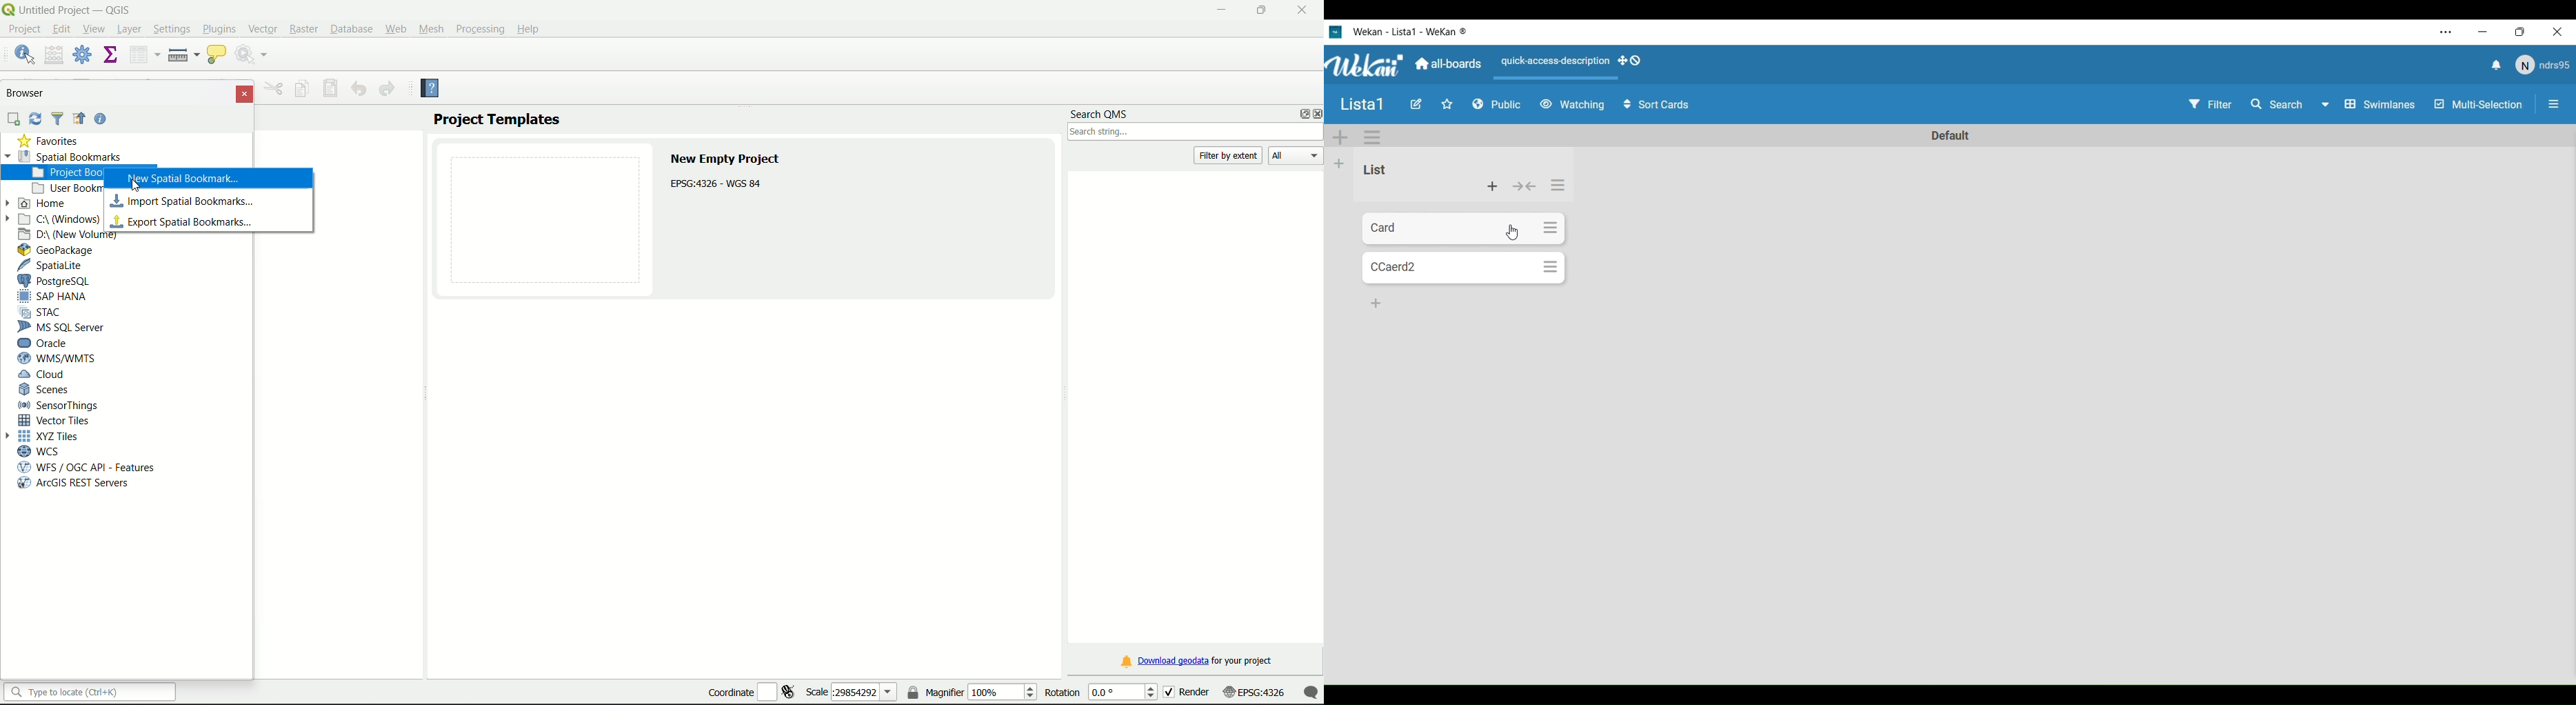 Image resolution: width=2576 pixels, height=728 pixels. Describe the element at coordinates (23, 53) in the screenshot. I see `identify features` at that location.